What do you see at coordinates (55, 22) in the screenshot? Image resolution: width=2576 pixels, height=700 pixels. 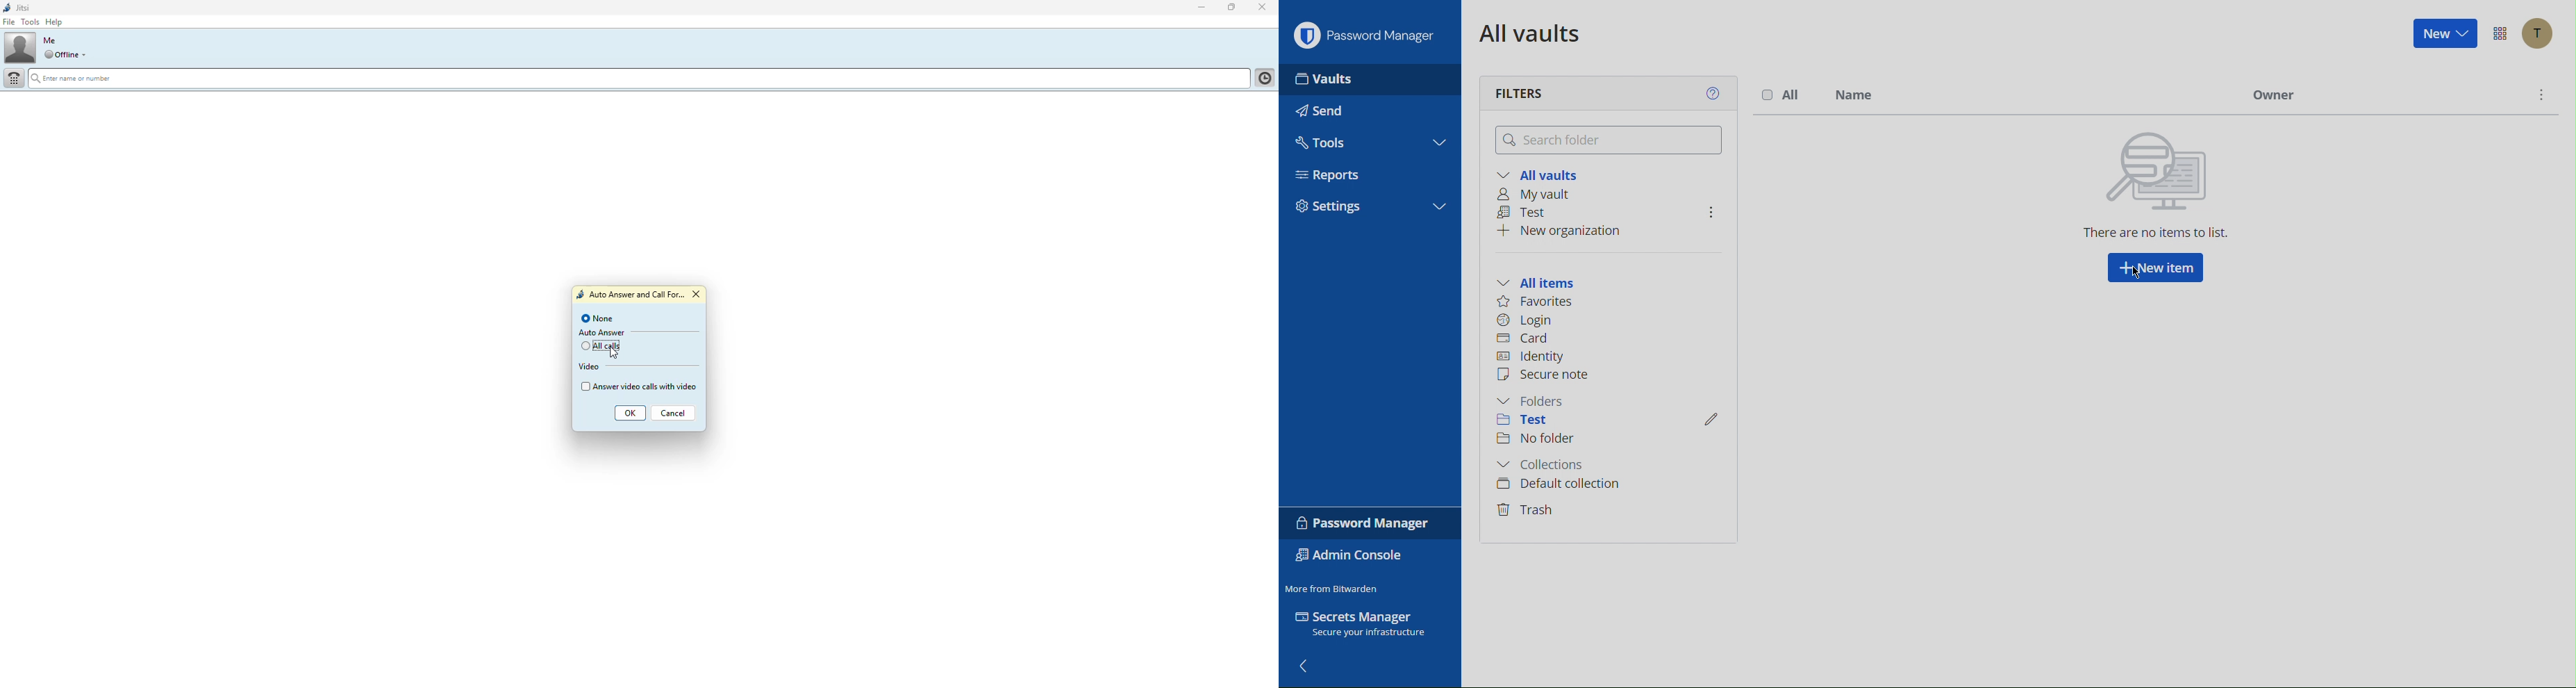 I see `help` at bounding box center [55, 22].